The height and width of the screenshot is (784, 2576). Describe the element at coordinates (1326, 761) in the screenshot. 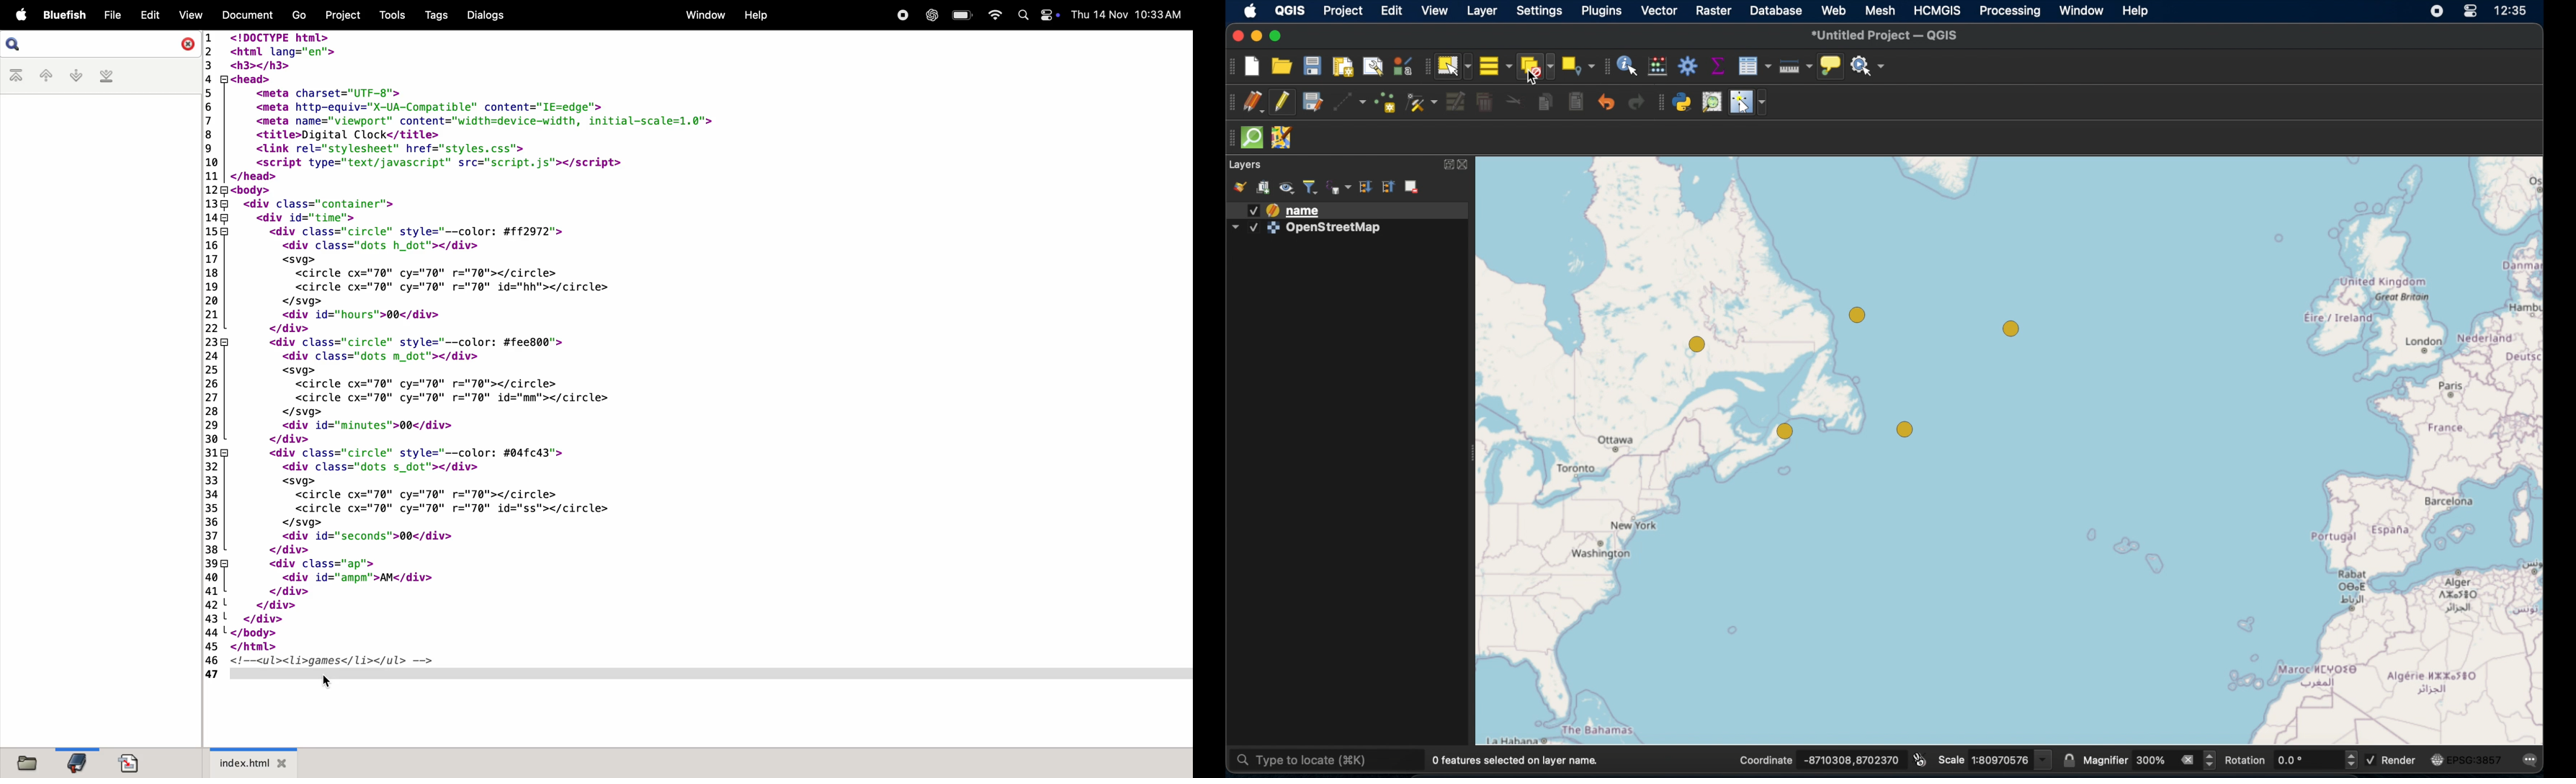

I see `type to locate` at that location.